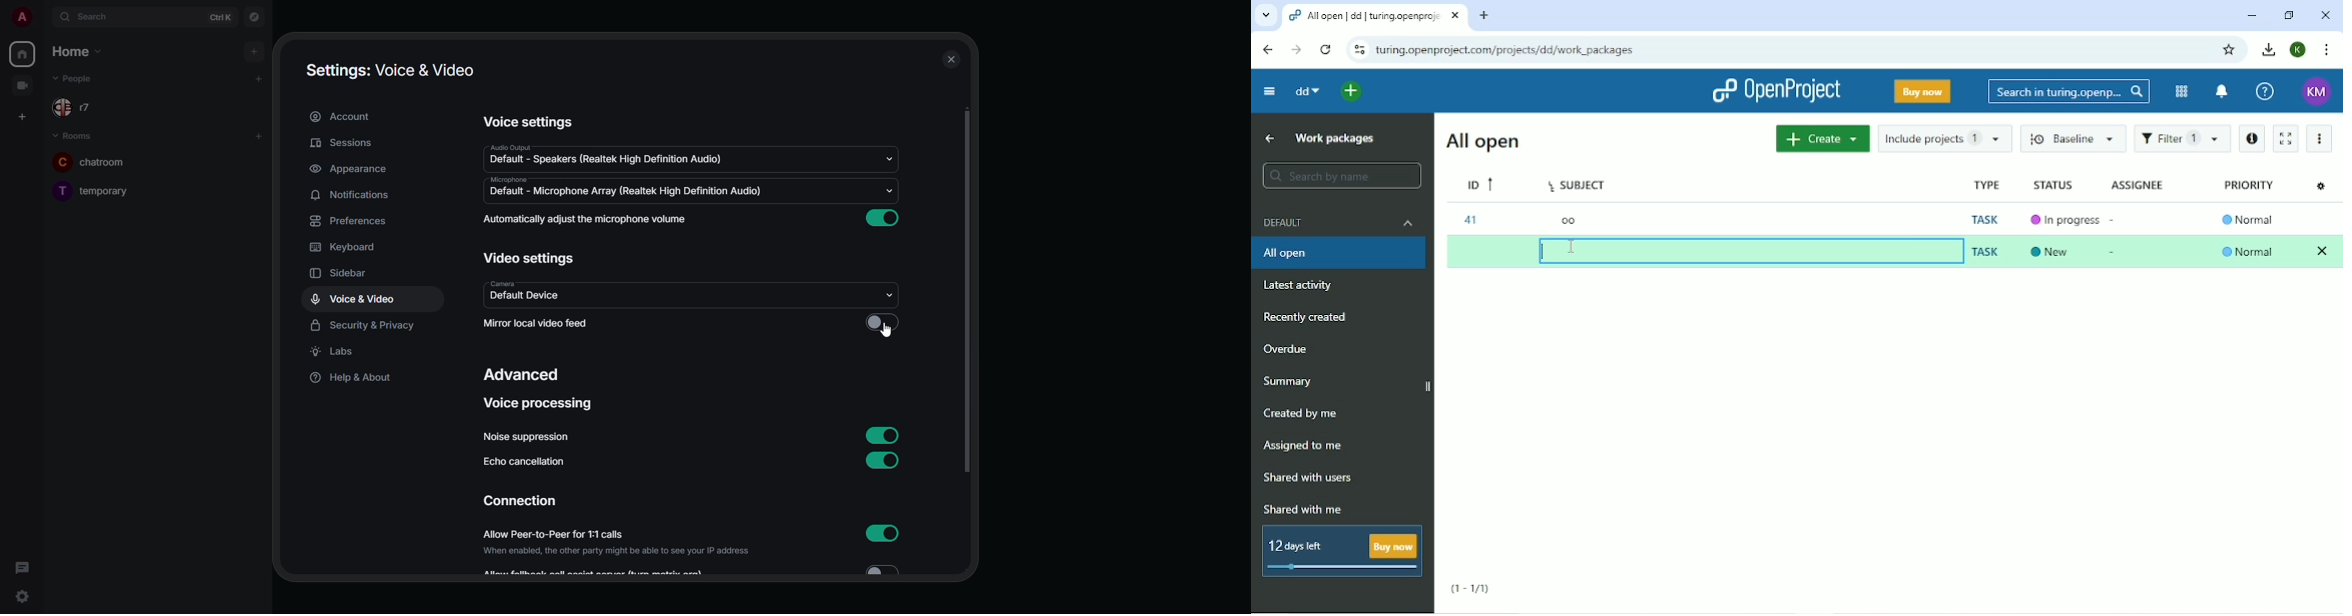 The height and width of the screenshot is (616, 2352). Describe the element at coordinates (536, 121) in the screenshot. I see `voice settings` at that location.